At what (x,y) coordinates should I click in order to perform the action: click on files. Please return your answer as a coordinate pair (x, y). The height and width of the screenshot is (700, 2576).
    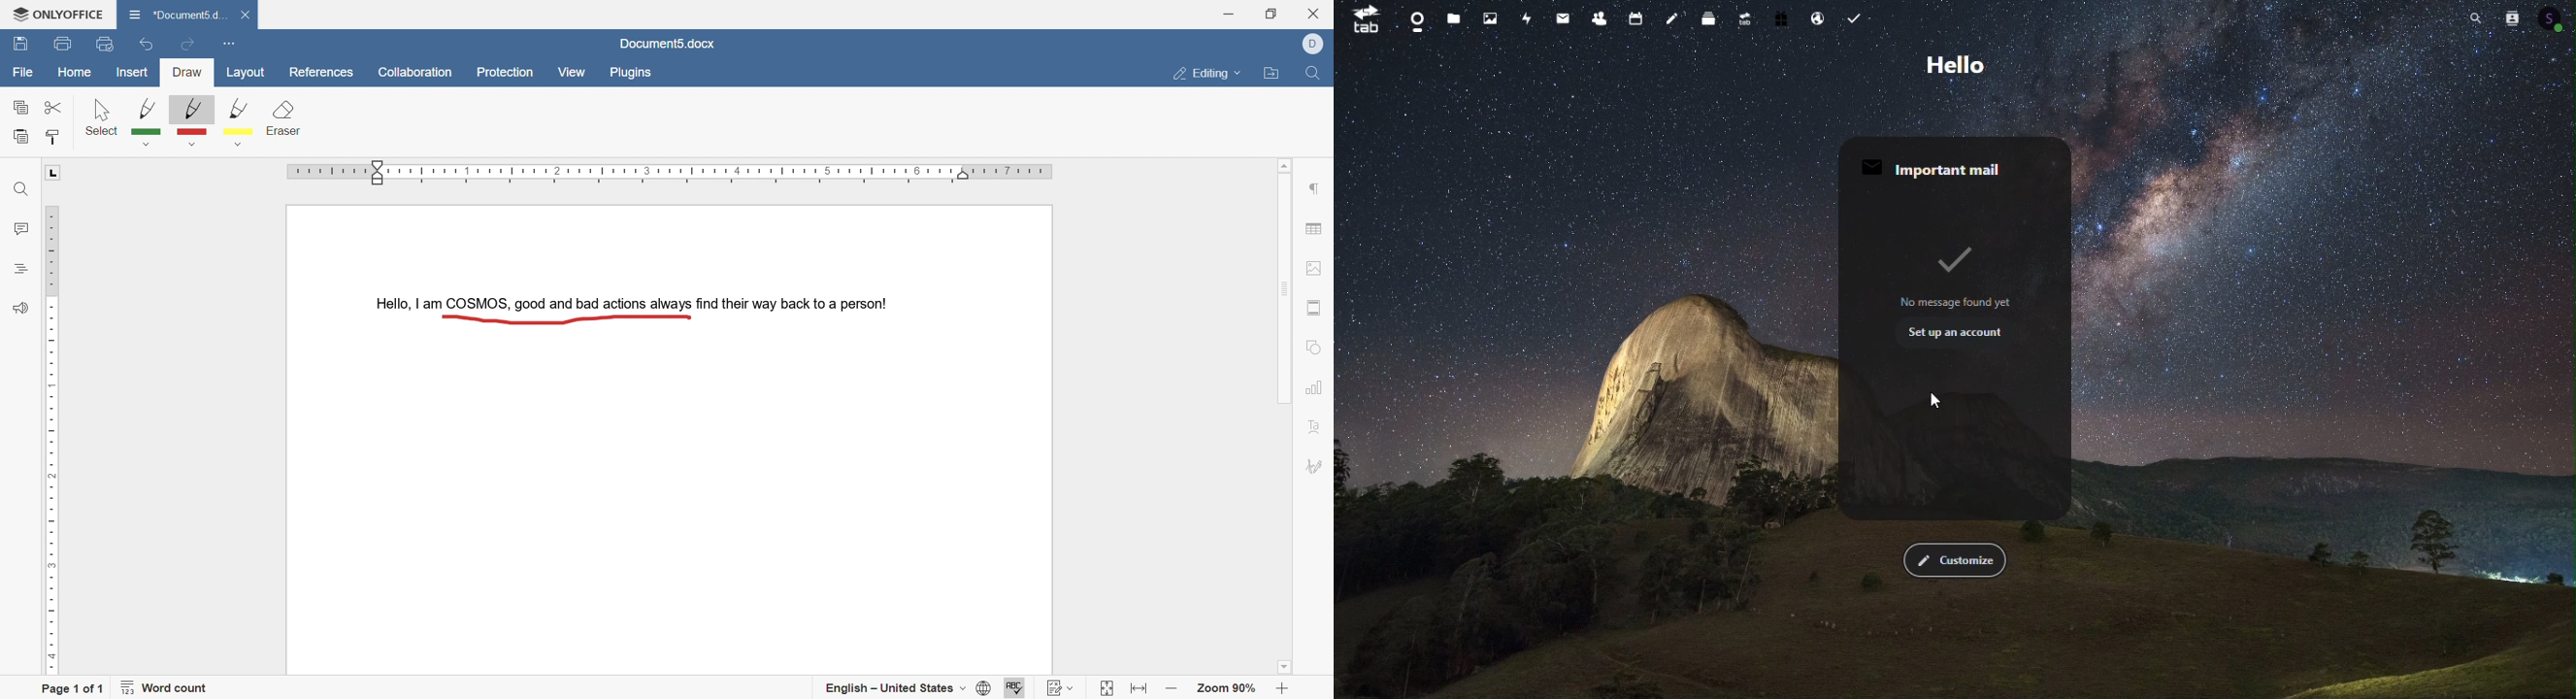
    Looking at the image, I should click on (1453, 17).